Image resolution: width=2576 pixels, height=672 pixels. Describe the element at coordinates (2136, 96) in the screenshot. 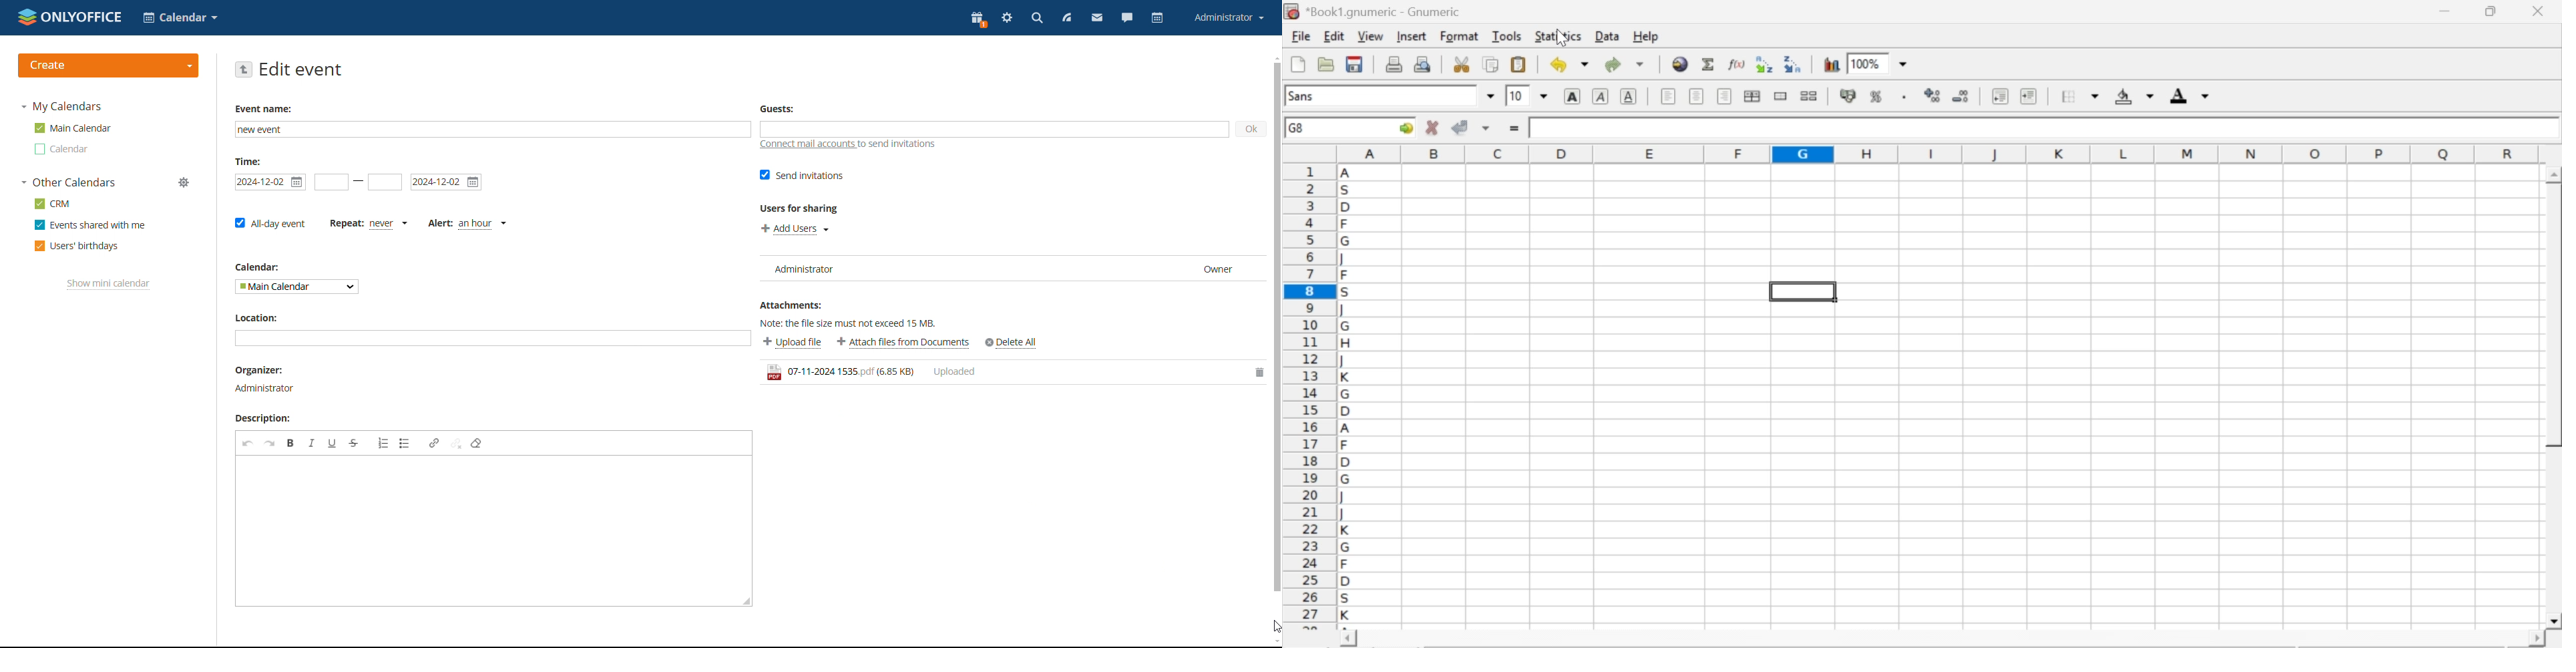

I see `background` at that location.